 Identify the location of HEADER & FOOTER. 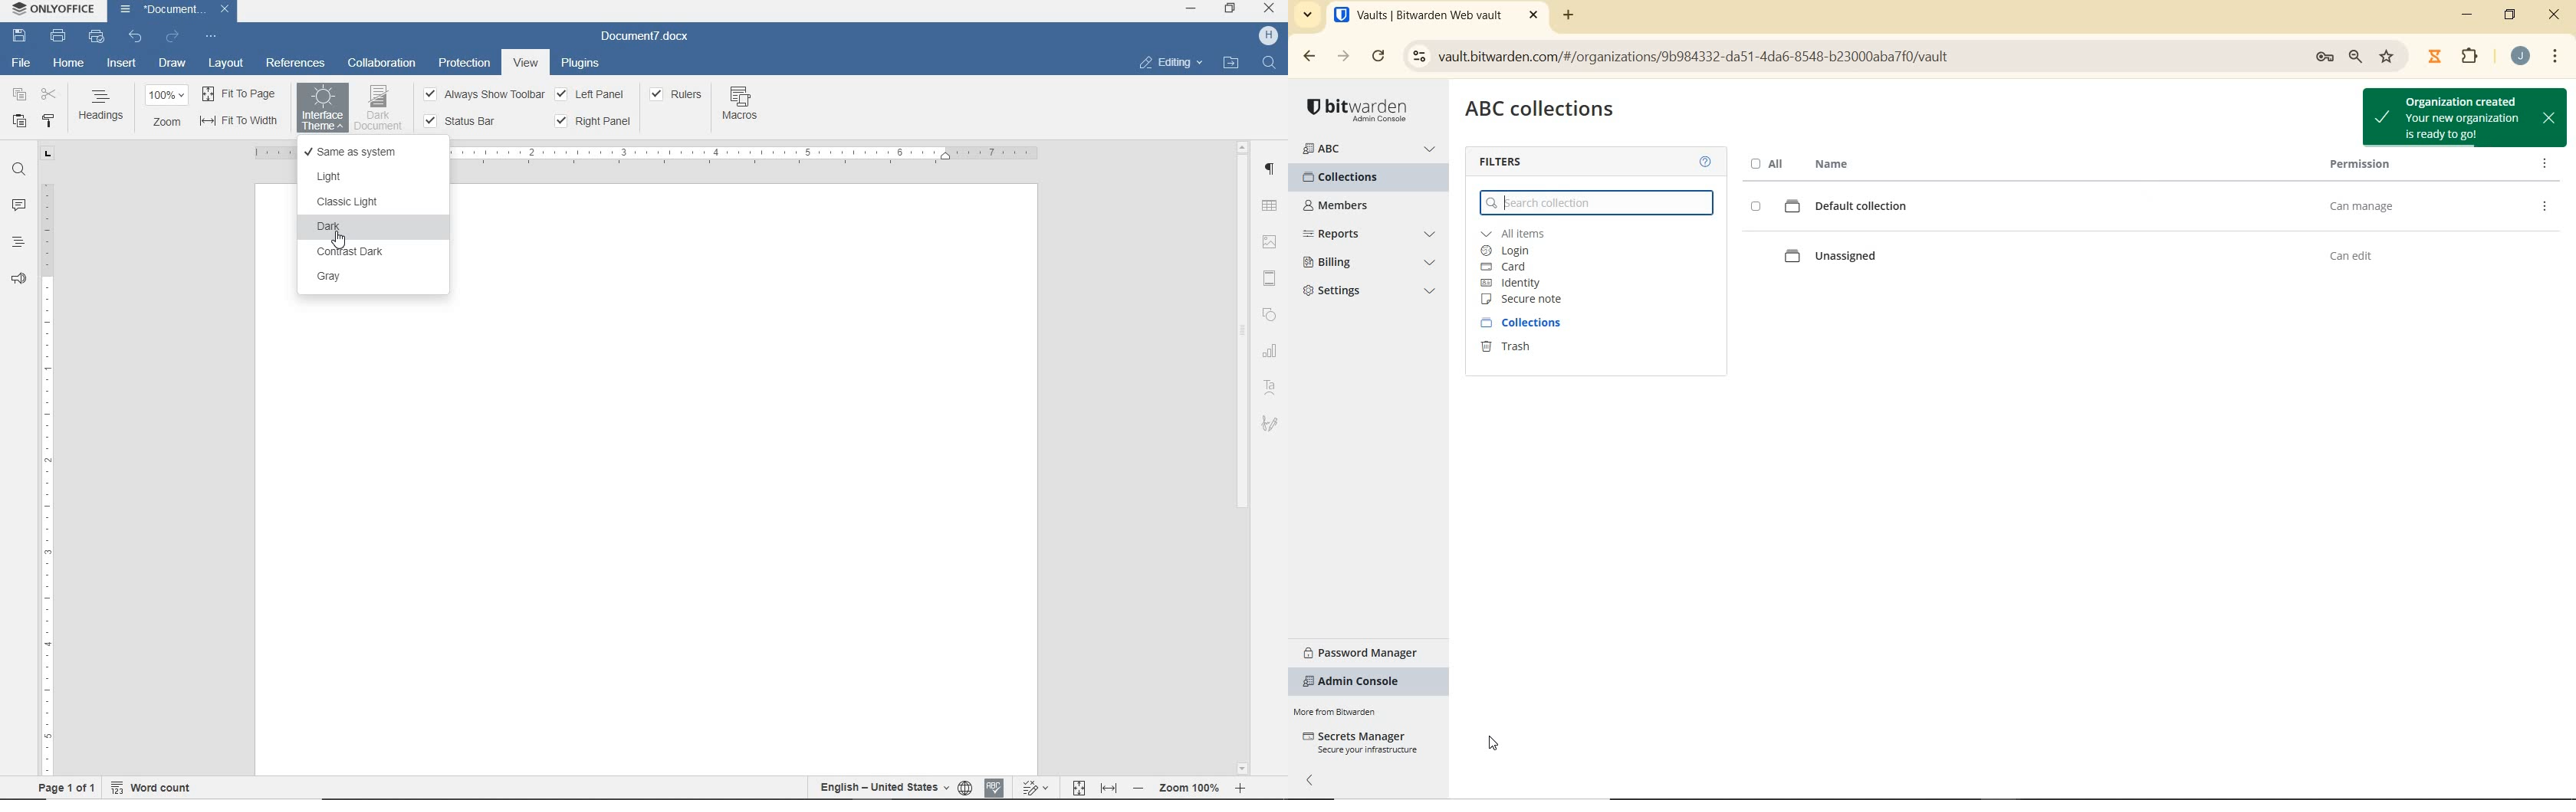
(1270, 277).